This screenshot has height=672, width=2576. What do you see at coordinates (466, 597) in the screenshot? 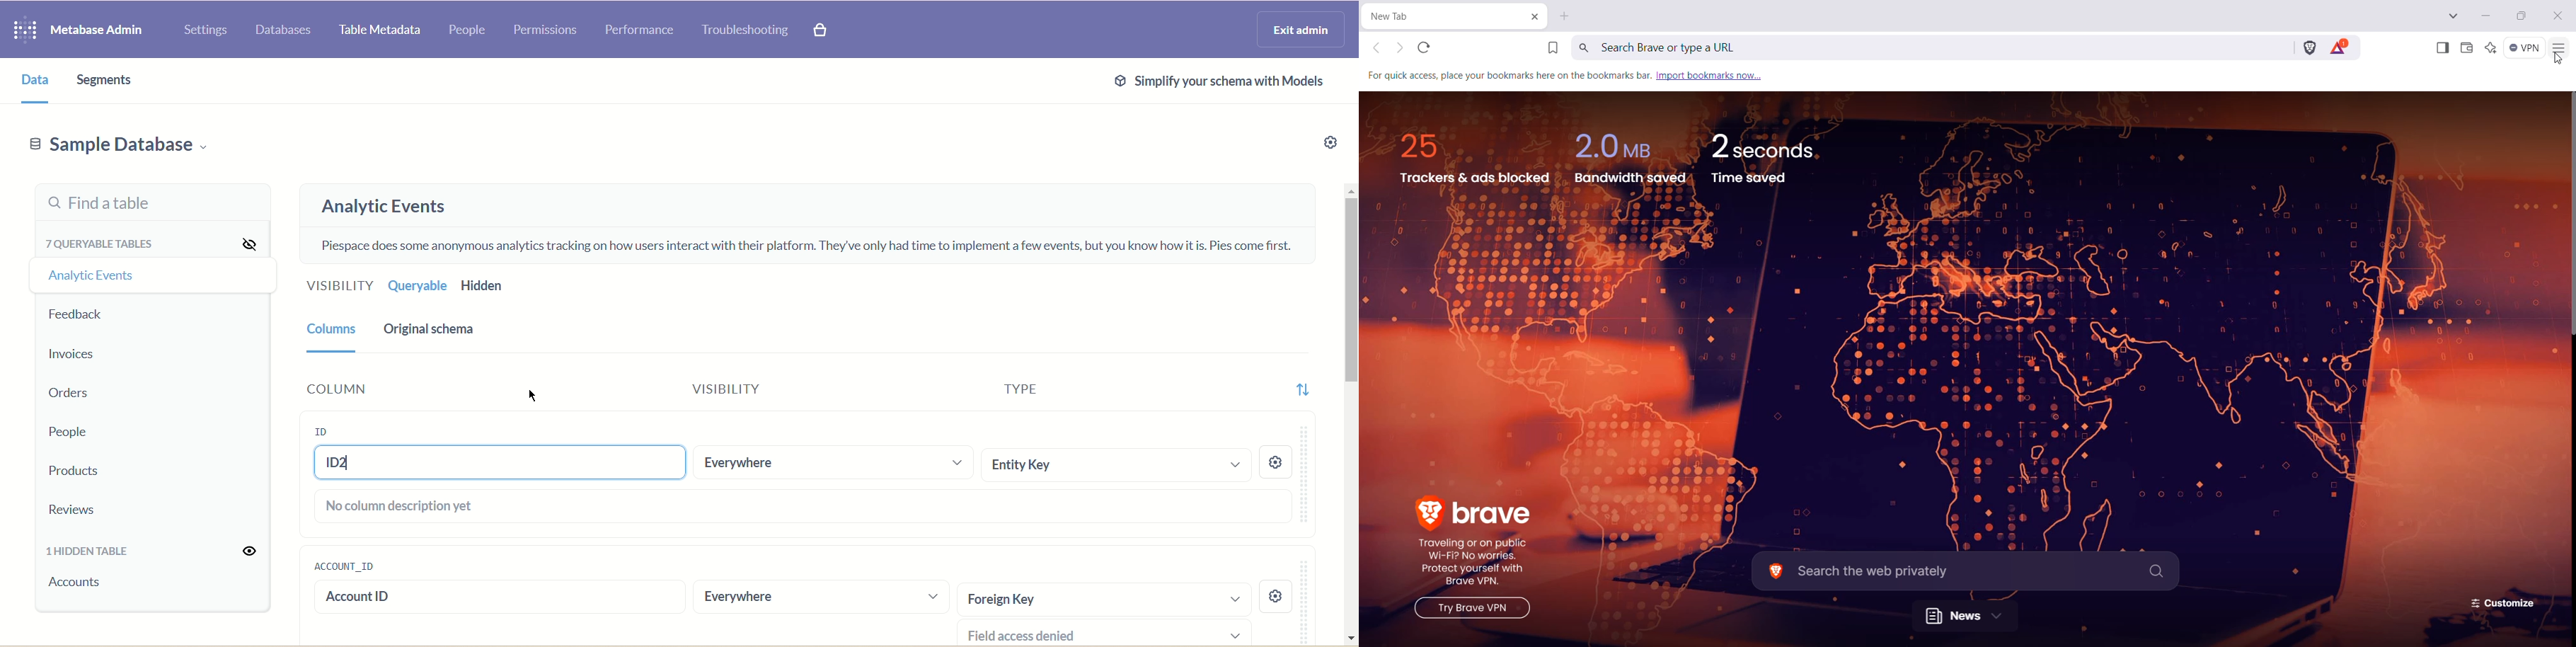
I see `account id` at bounding box center [466, 597].